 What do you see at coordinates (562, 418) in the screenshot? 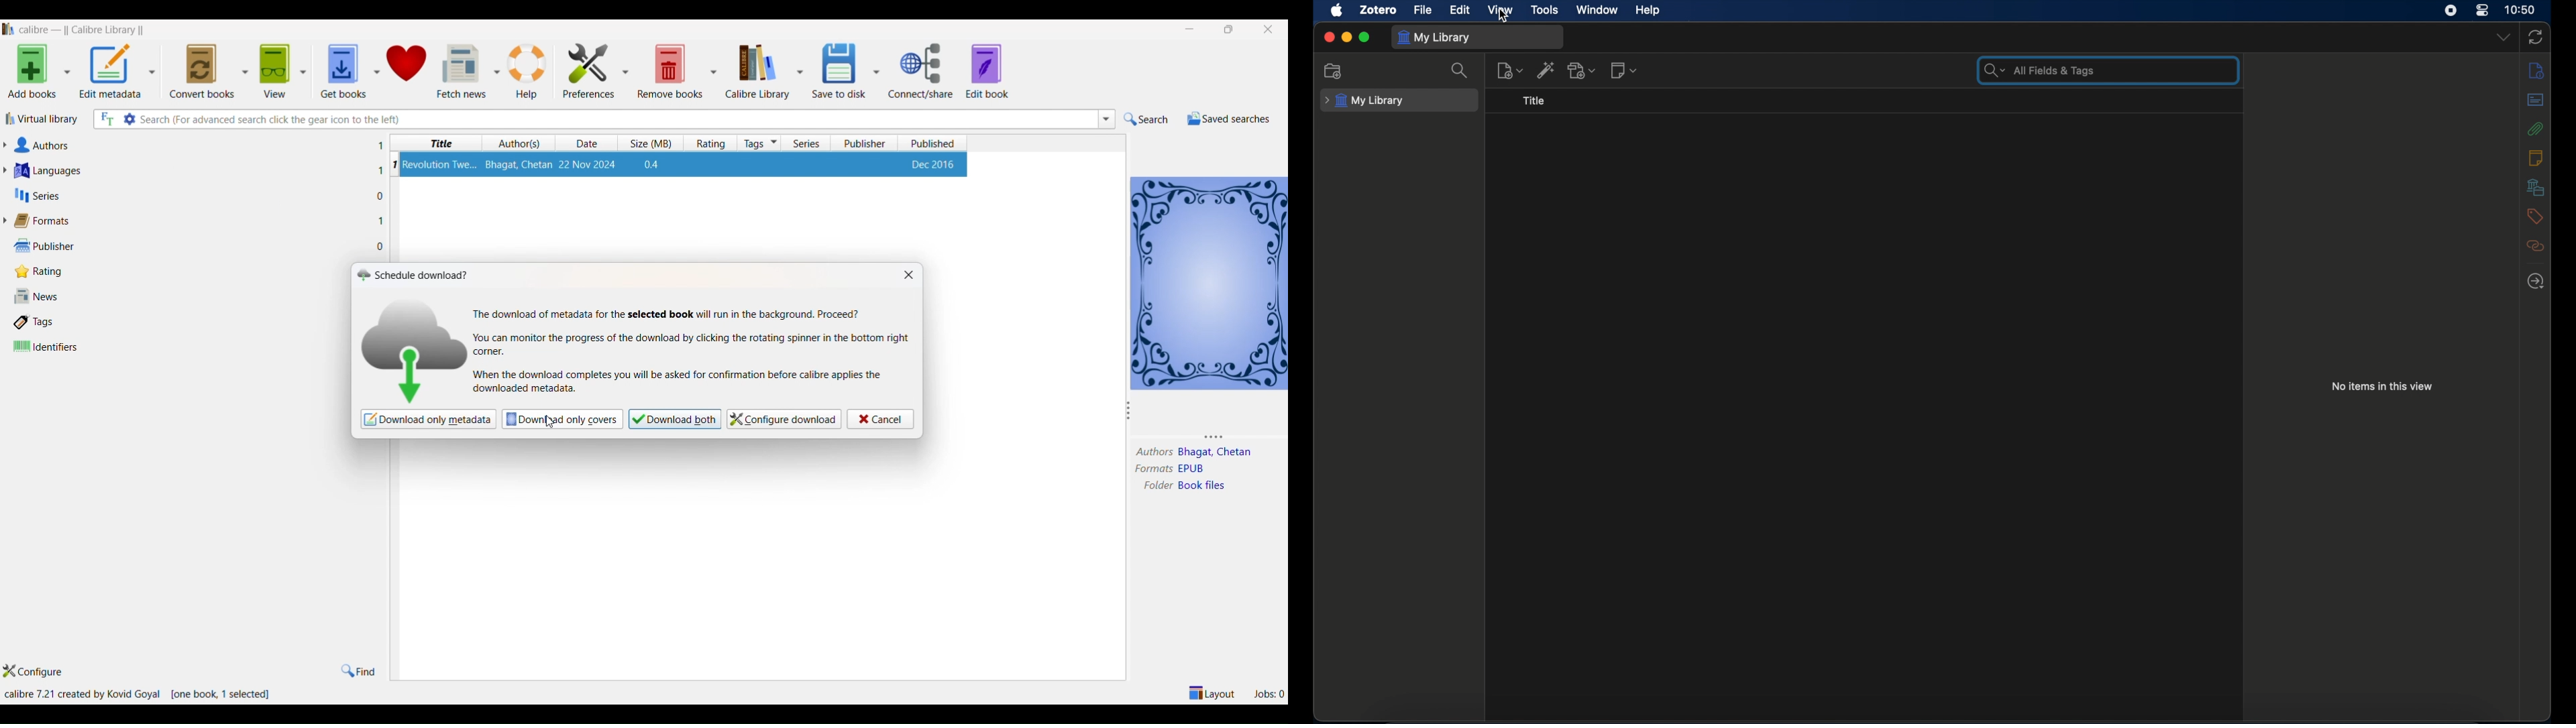
I see `download only covers` at bounding box center [562, 418].